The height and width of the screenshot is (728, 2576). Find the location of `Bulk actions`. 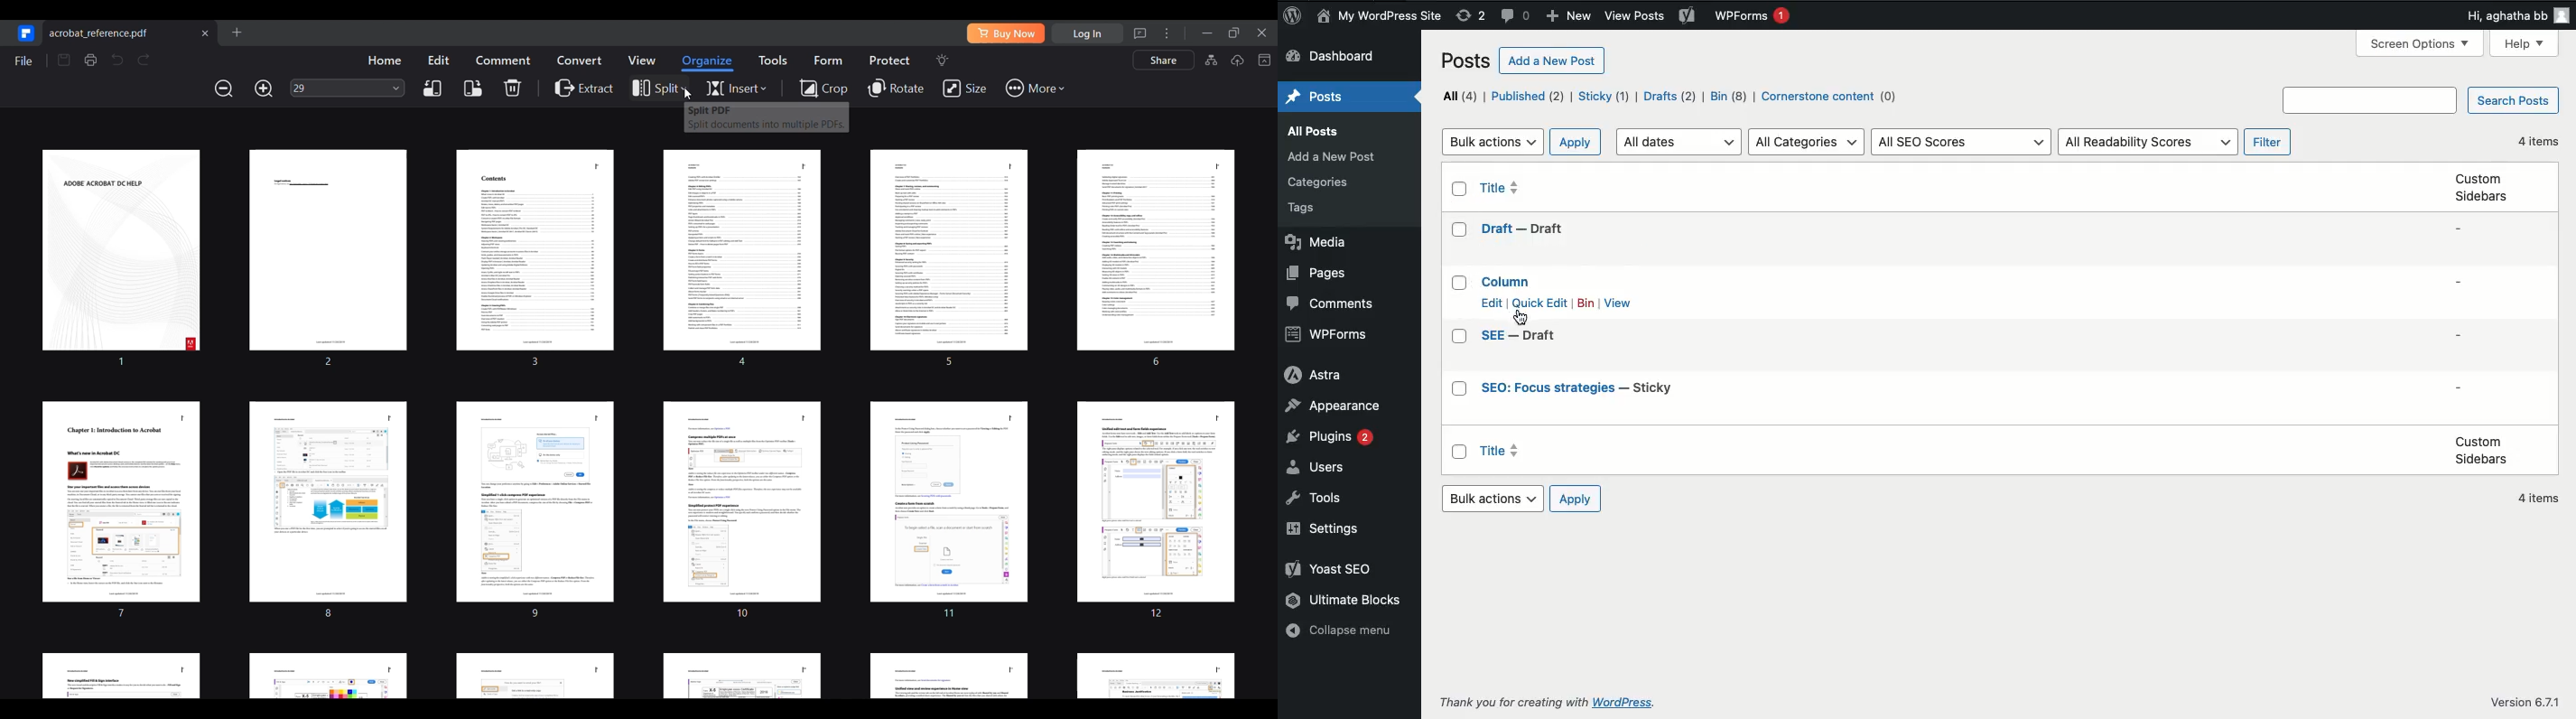

Bulk actions is located at coordinates (1494, 498).